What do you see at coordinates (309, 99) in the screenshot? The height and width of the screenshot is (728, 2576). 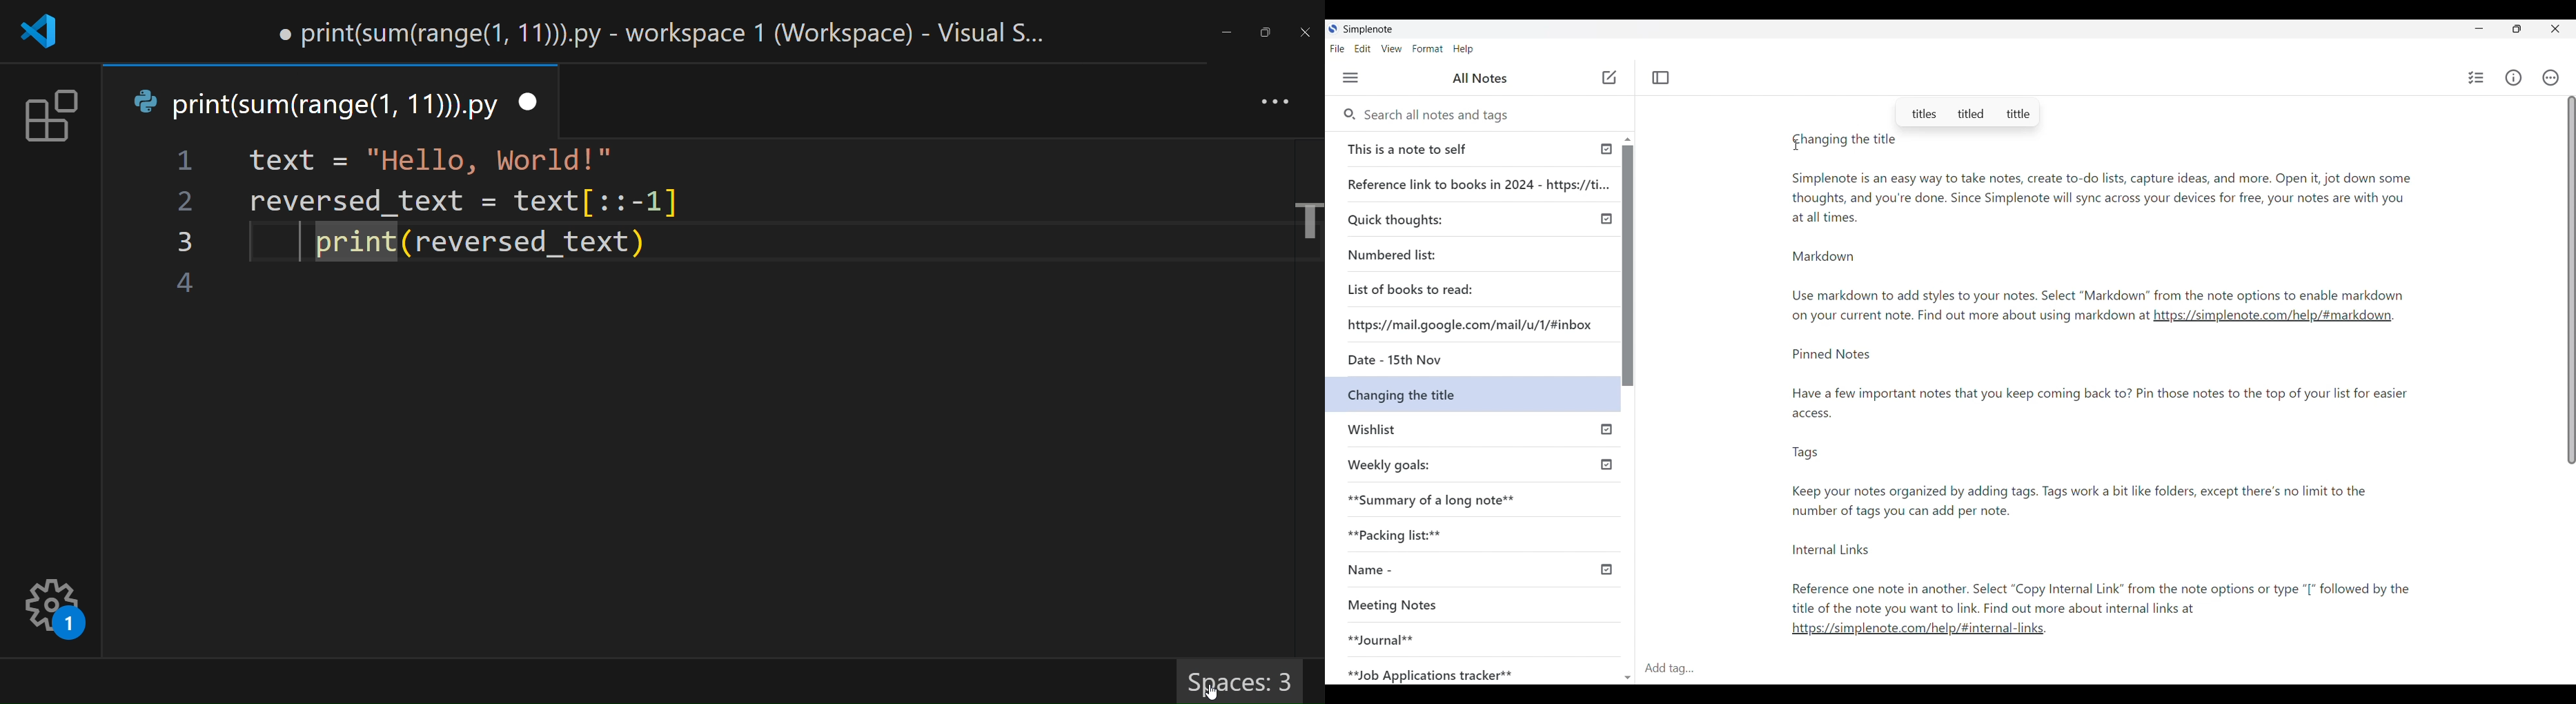 I see `tab name` at bounding box center [309, 99].